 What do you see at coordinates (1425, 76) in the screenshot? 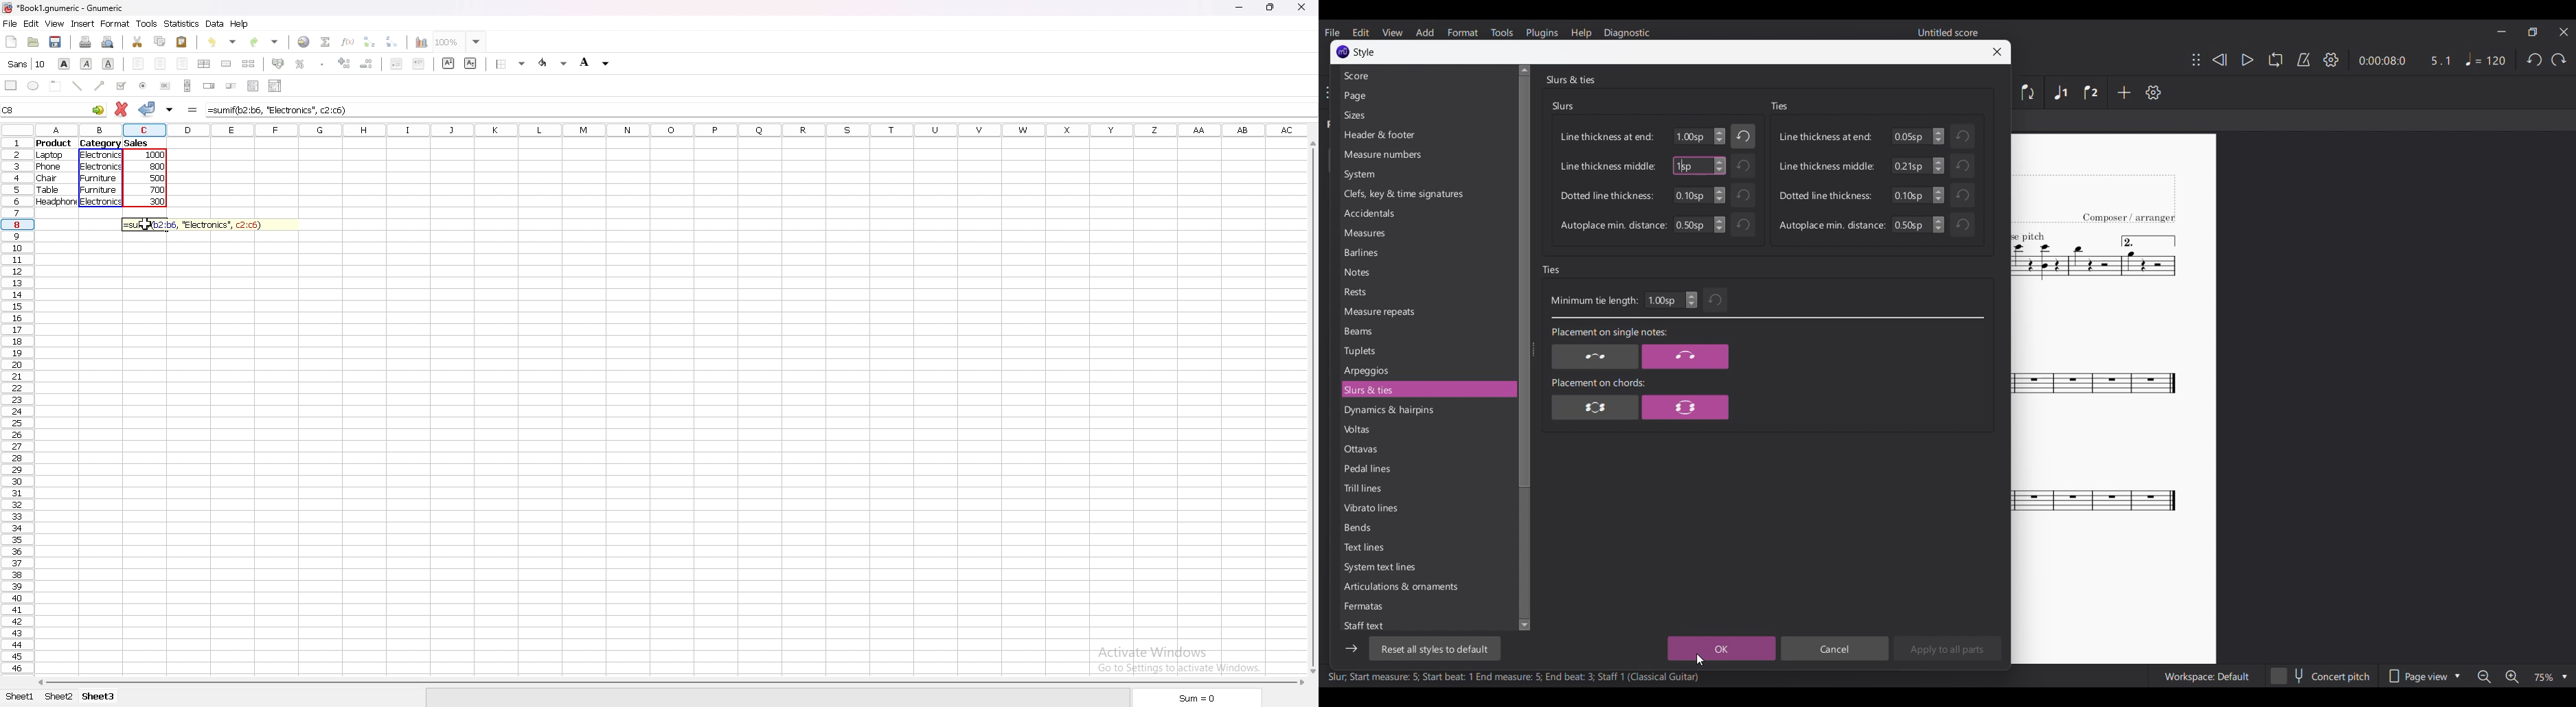
I see `Score` at bounding box center [1425, 76].